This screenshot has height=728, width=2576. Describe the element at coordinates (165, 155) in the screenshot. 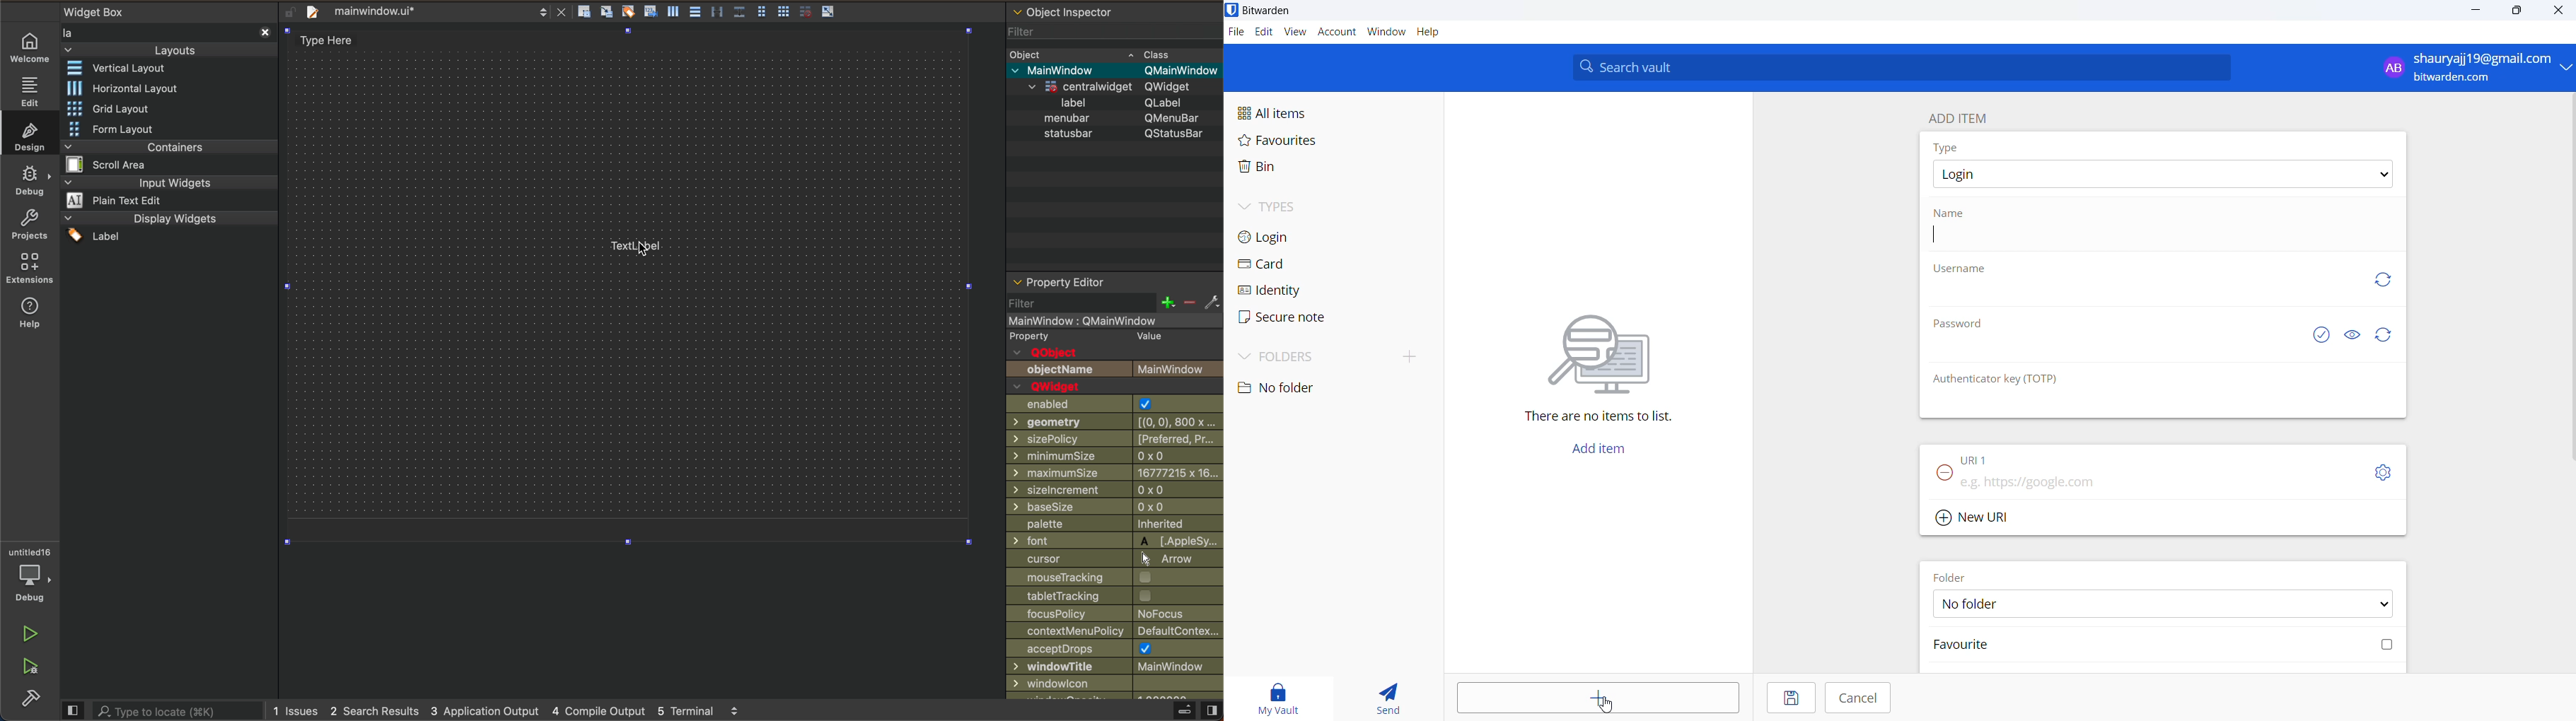

I see `containers` at that location.